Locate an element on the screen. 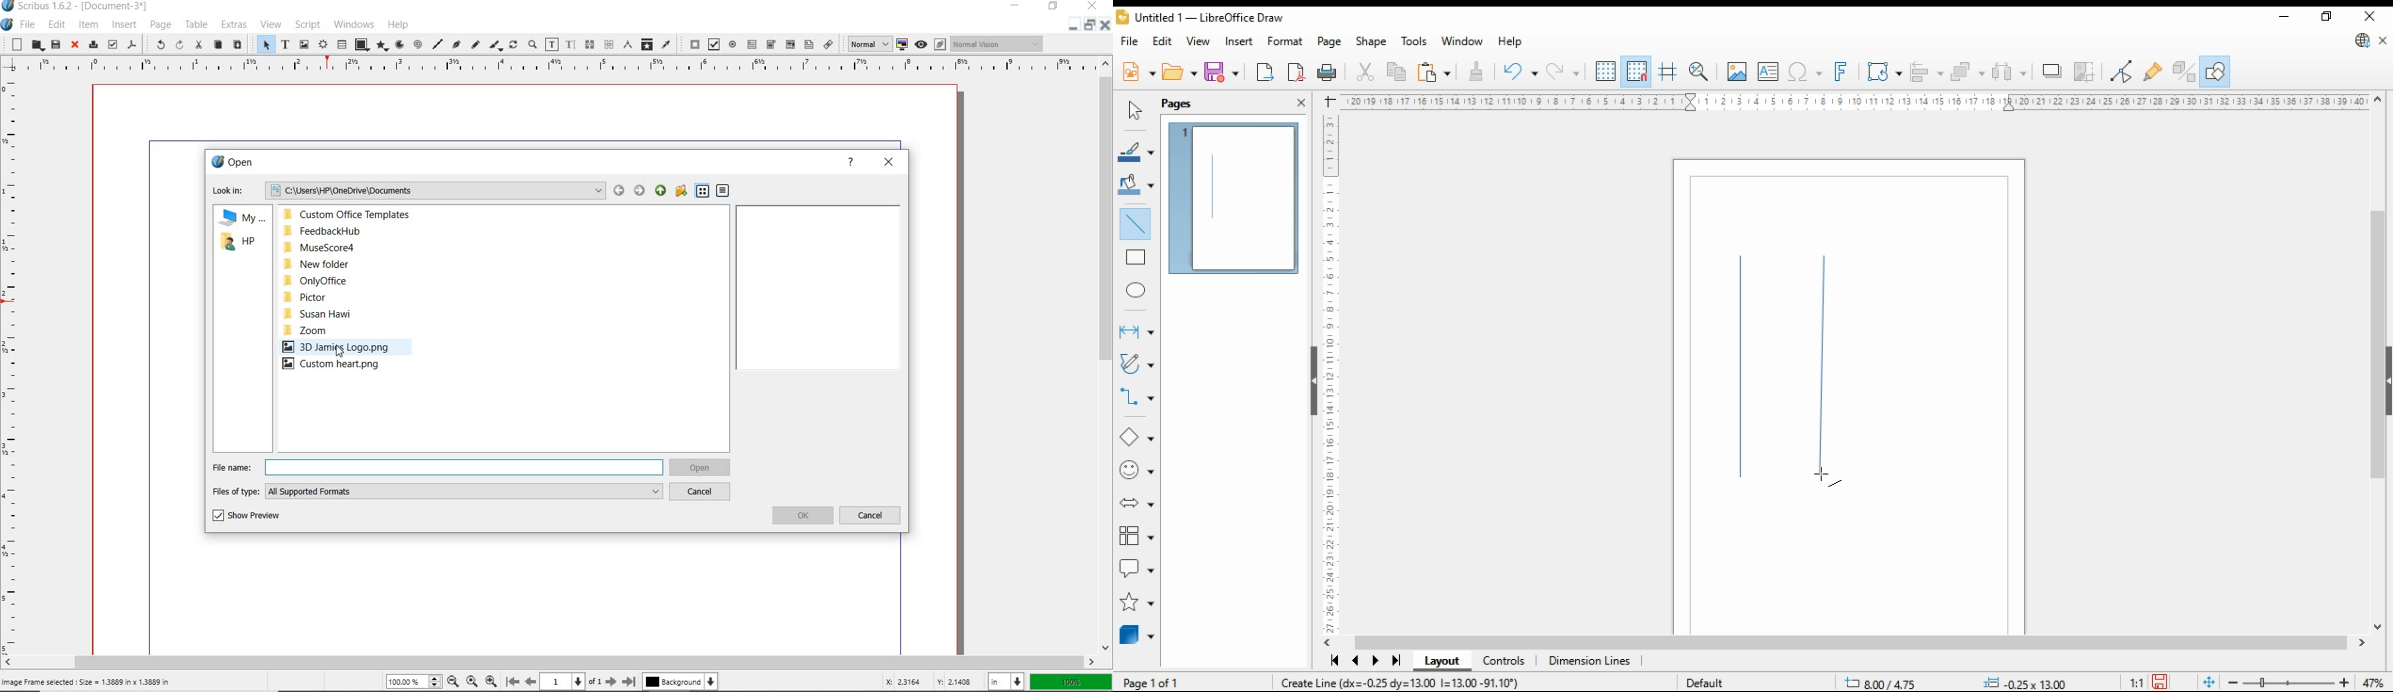 The width and height of the screenshot is (2408, 700). TABLE is located at coordinates (197, 24).